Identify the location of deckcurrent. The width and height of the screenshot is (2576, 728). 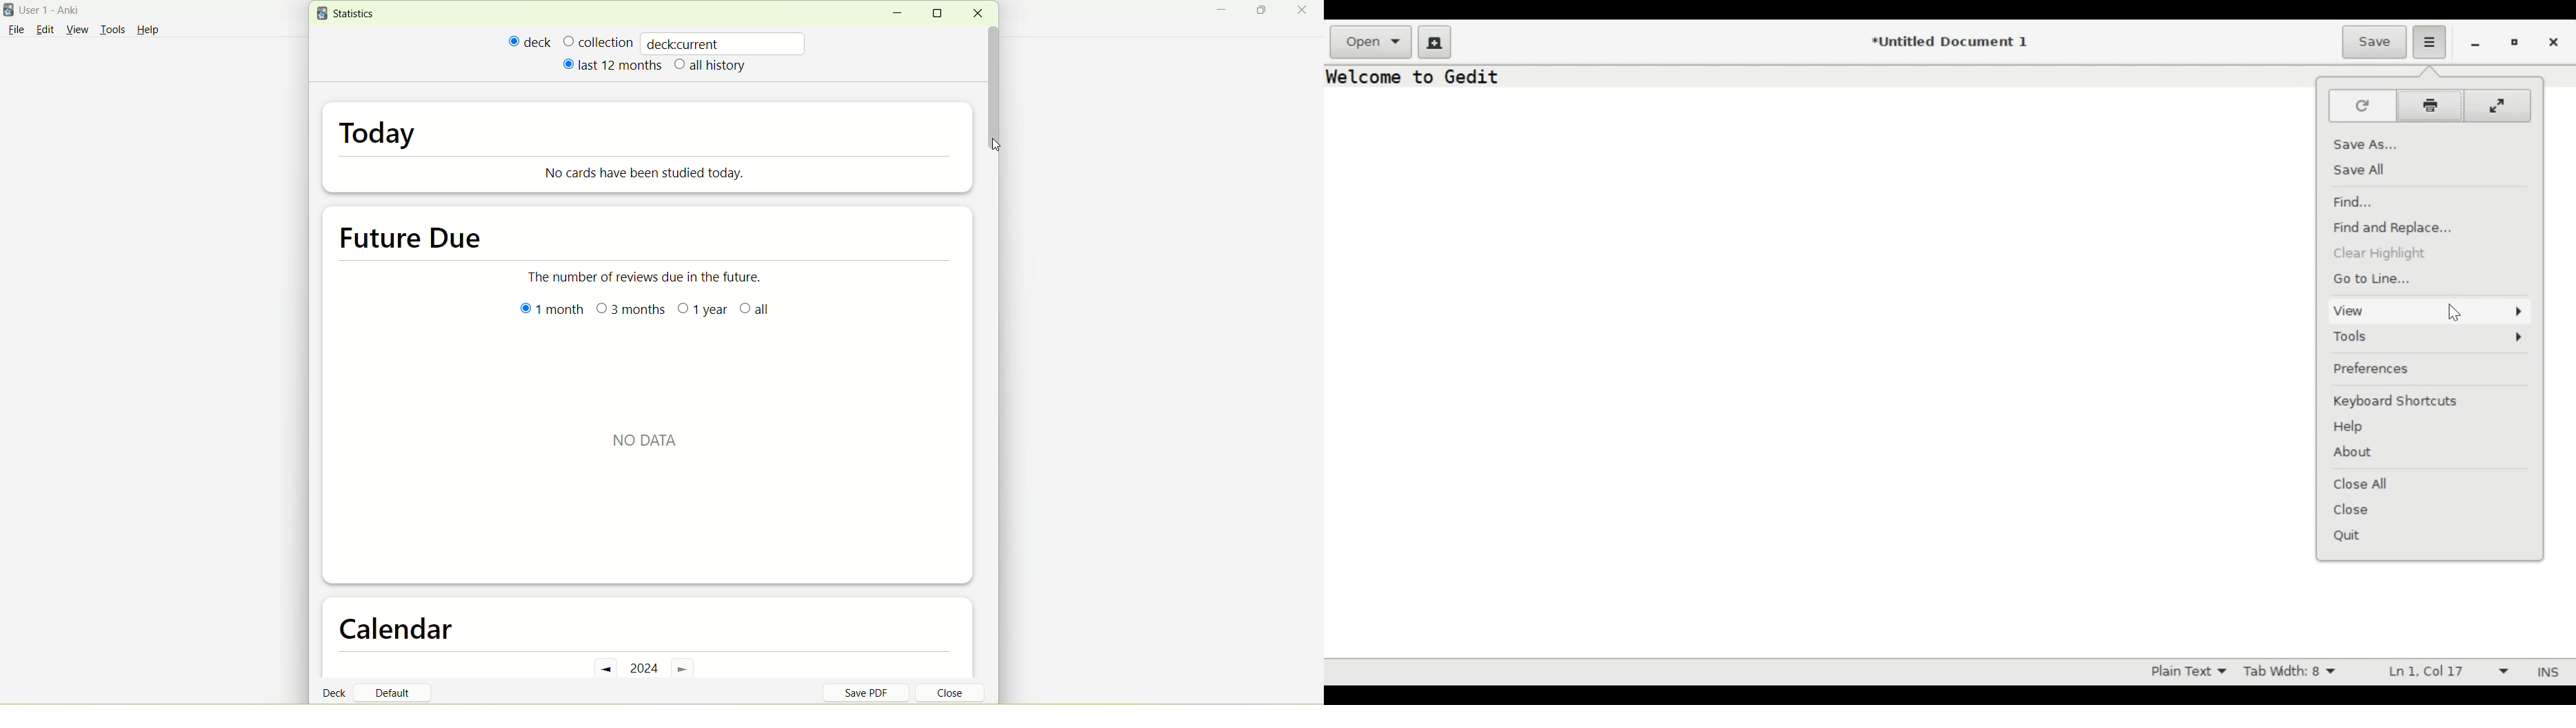
(725, 43).